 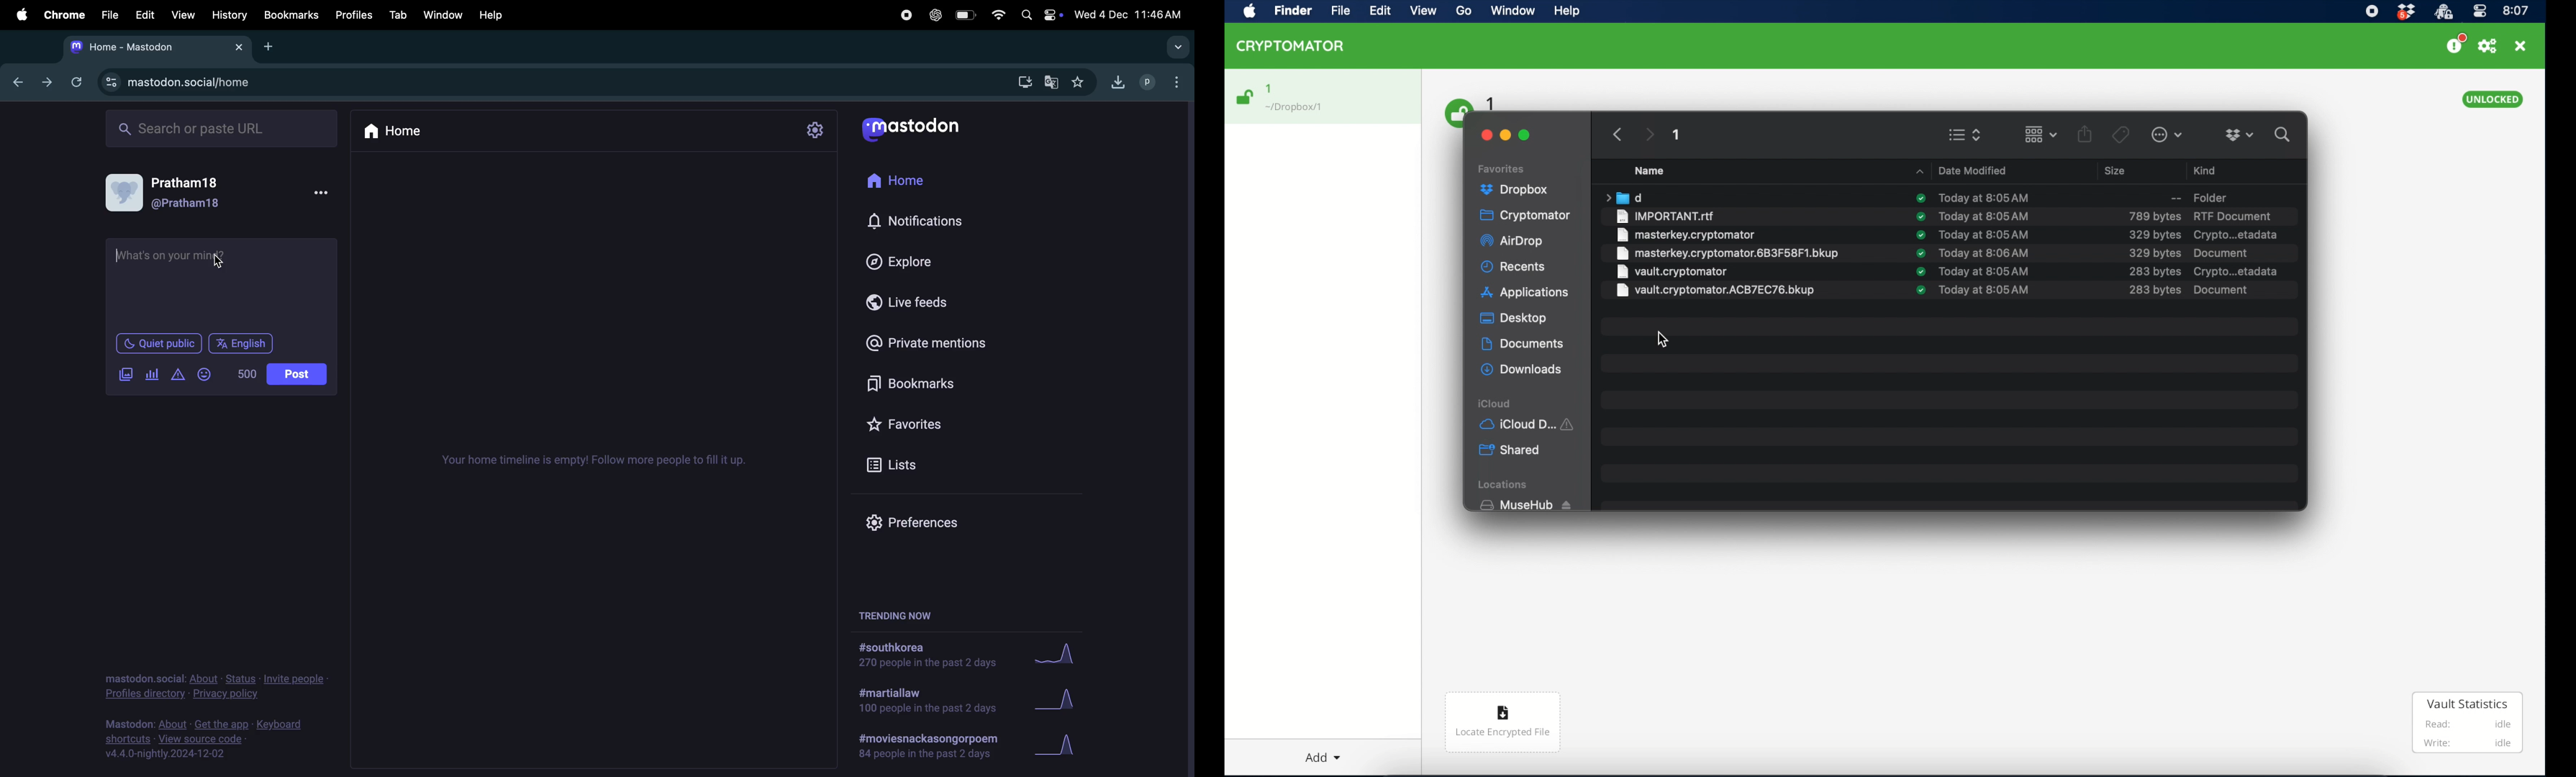 I want to click on apple widgets, so click(x=1039, y=13).